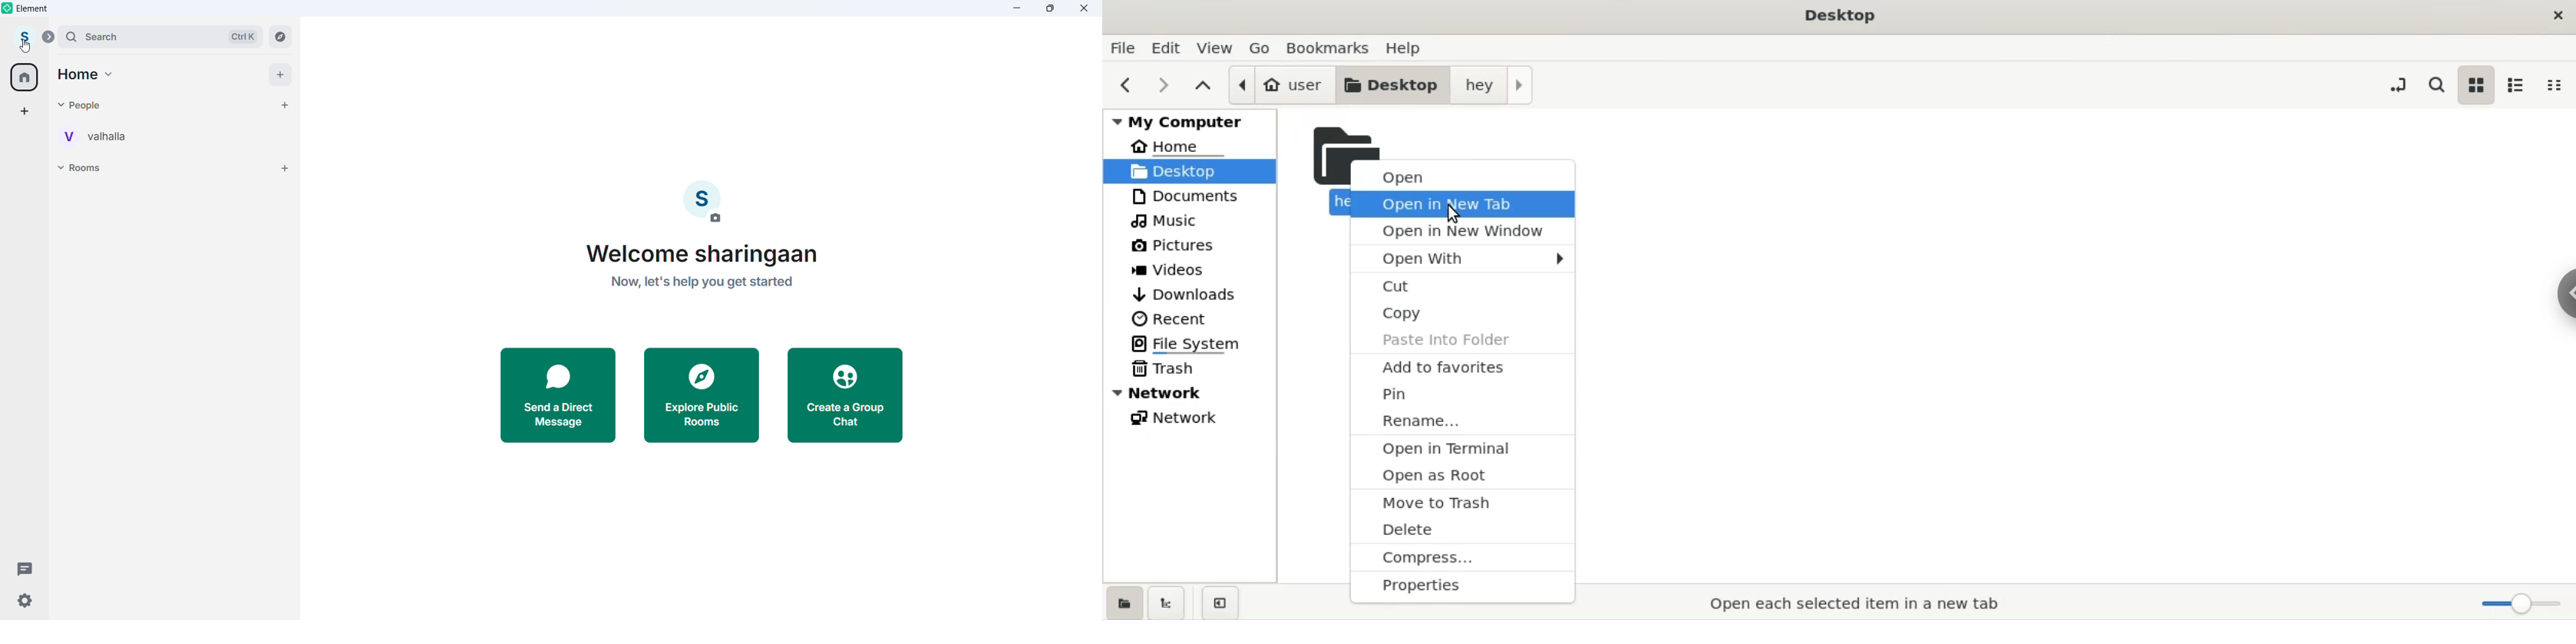  Describe the element at coordinates (280, 36) in the screenshot. I see `Explore rooms ` at that location.